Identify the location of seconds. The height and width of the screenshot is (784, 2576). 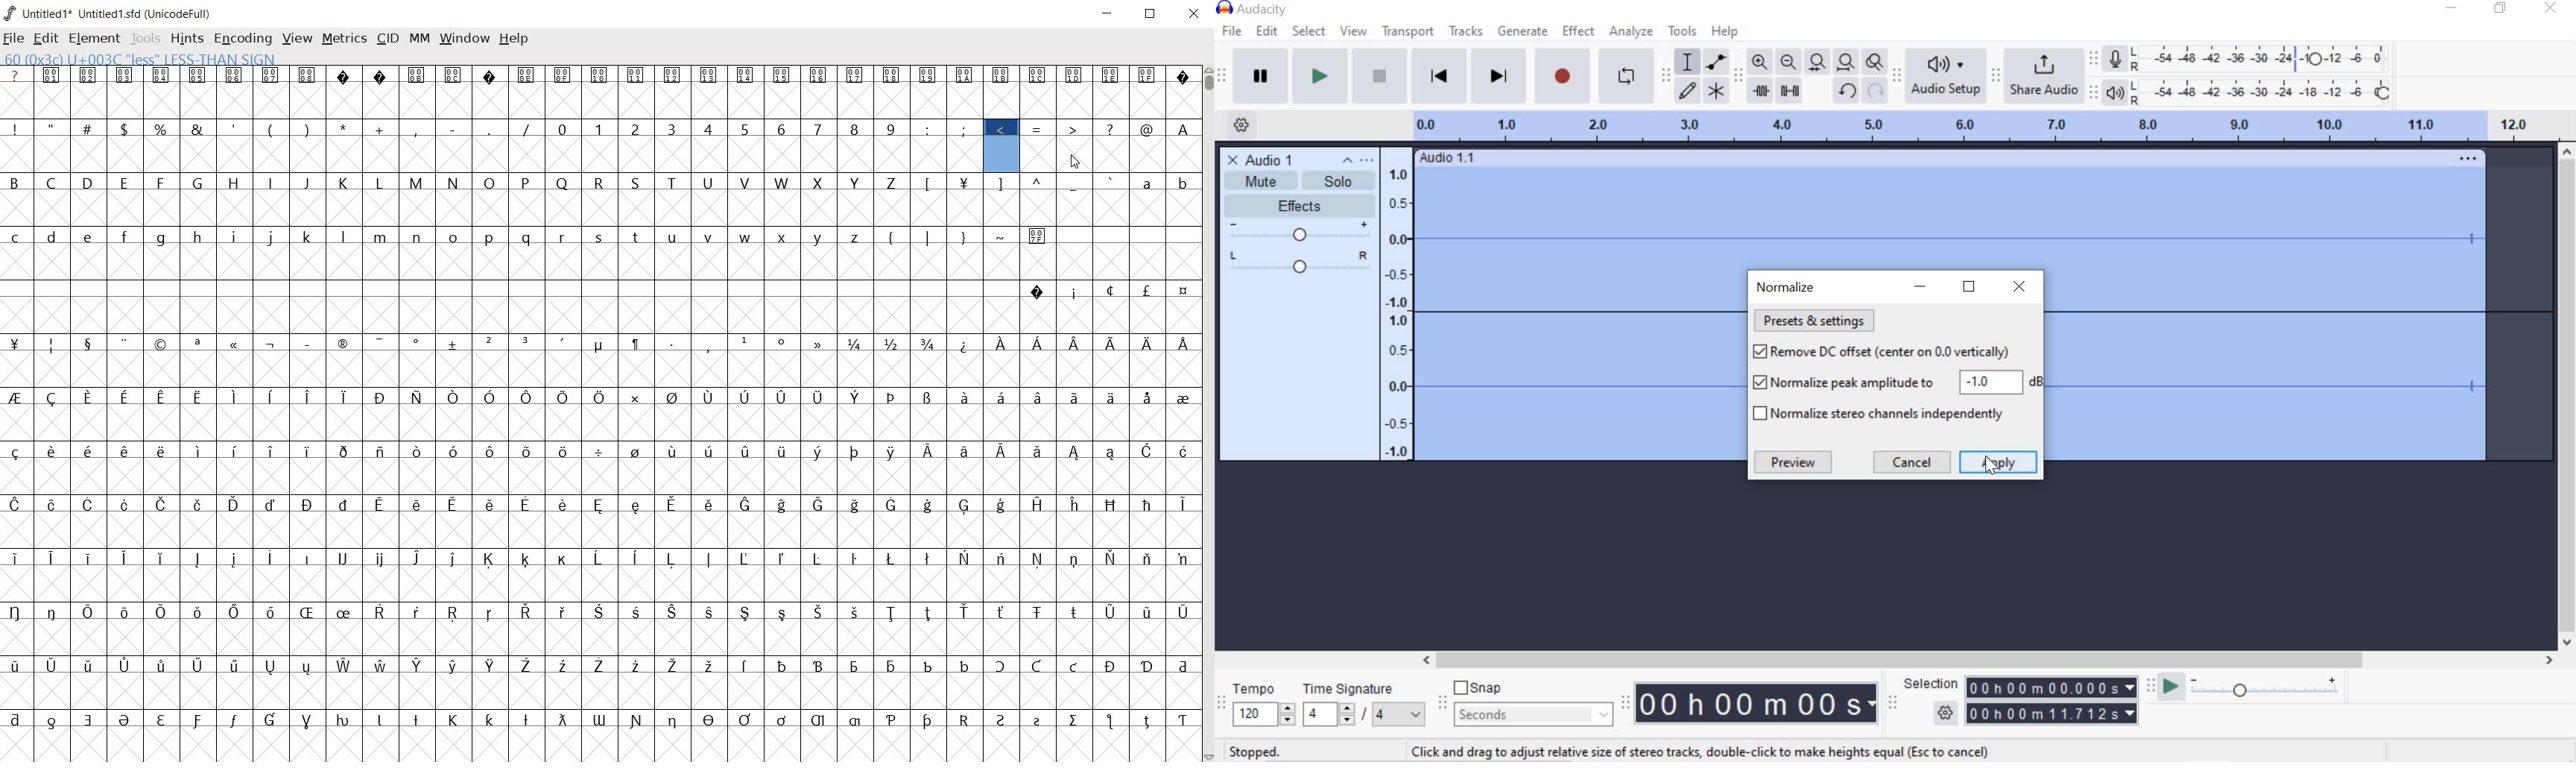
(1531, 714).